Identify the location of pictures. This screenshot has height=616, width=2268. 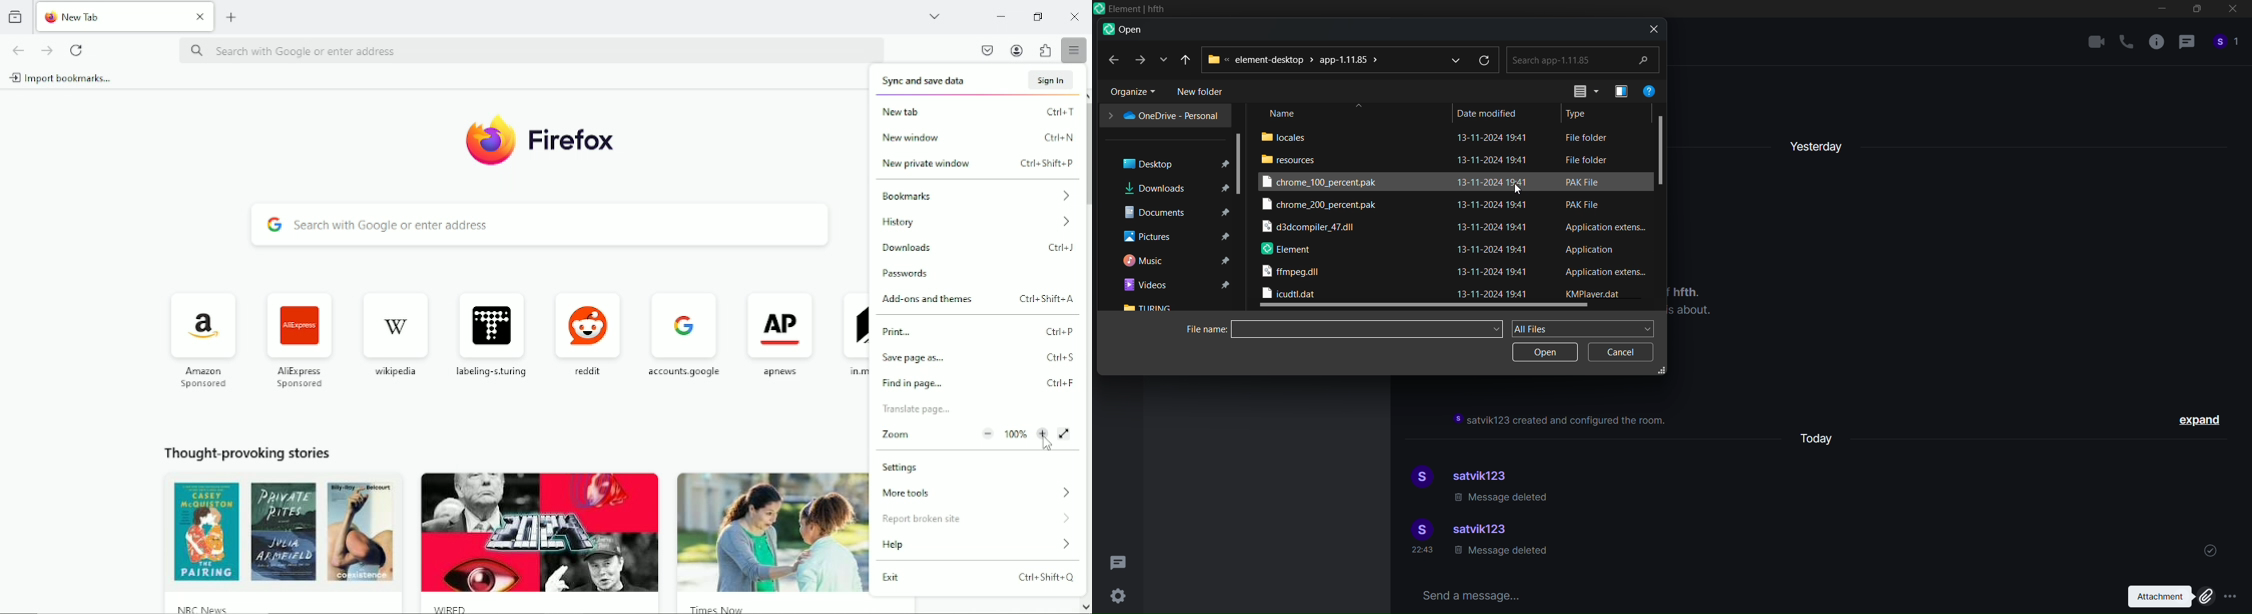
(1174, 237).